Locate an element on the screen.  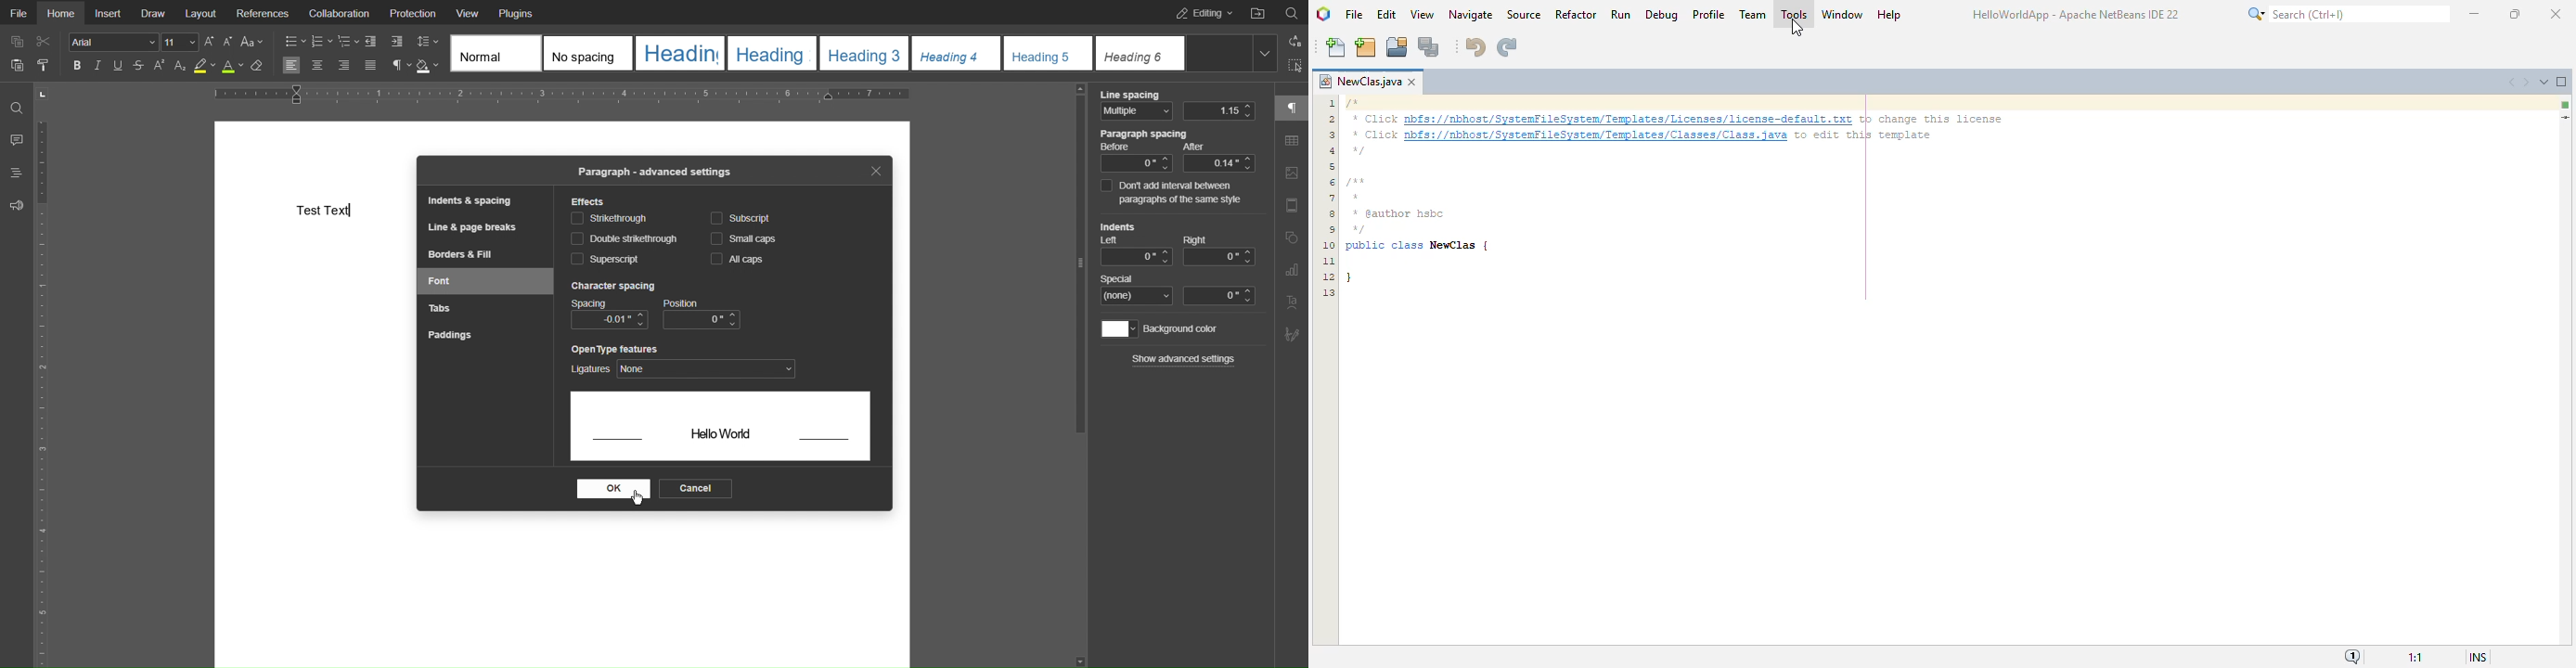
Superscript is located at coordinates (159, 66).